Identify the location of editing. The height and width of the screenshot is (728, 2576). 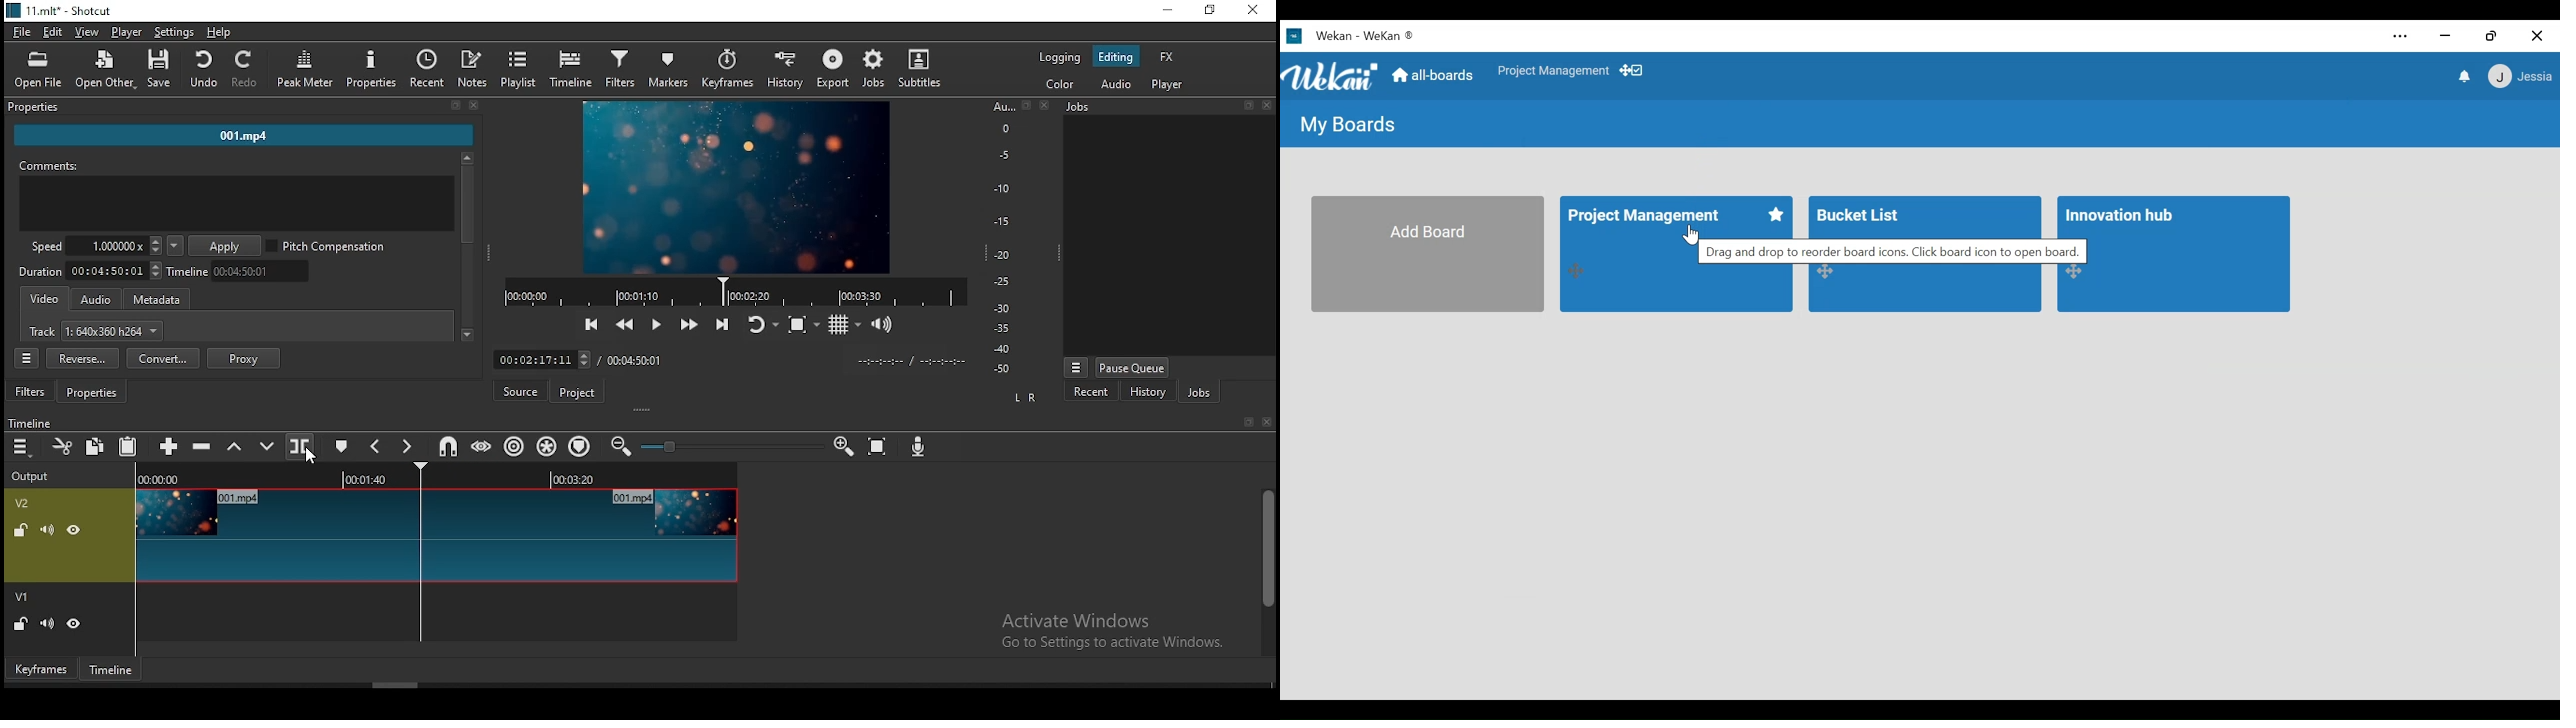
(1115, 57).